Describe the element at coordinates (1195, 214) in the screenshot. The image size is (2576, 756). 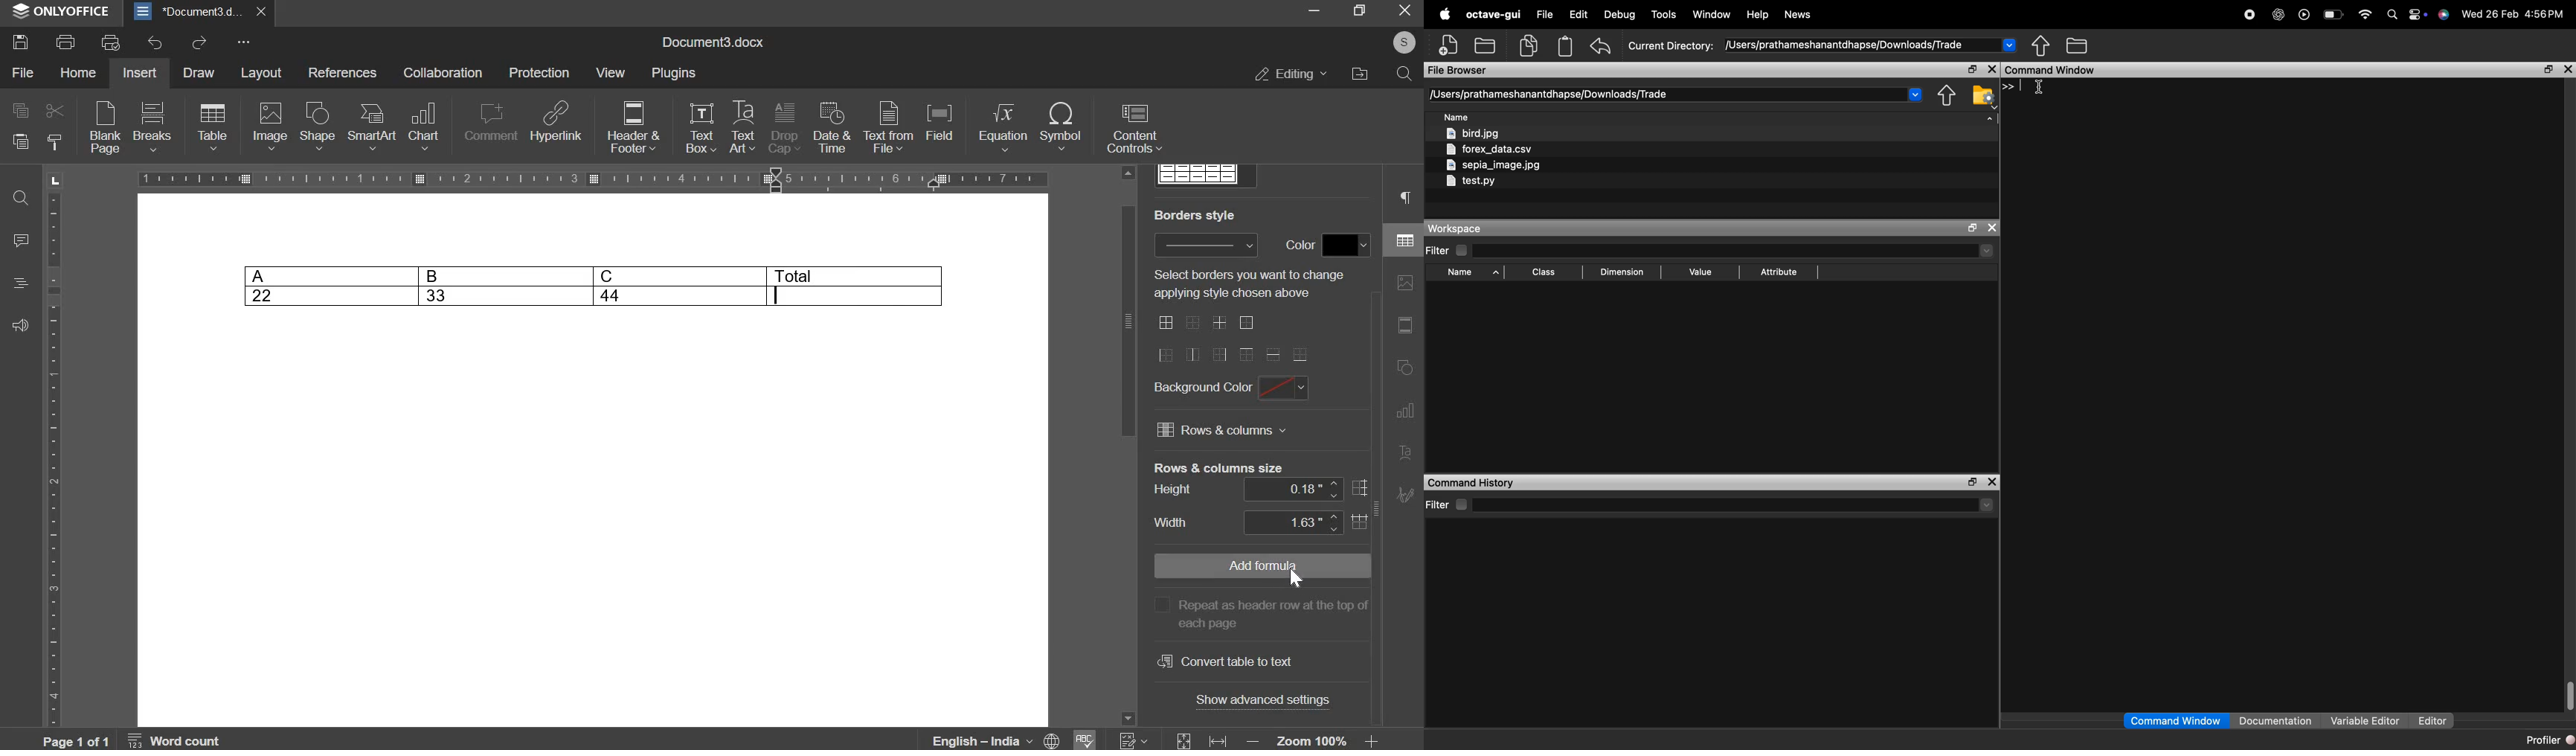
I see `Border Style` at that location.